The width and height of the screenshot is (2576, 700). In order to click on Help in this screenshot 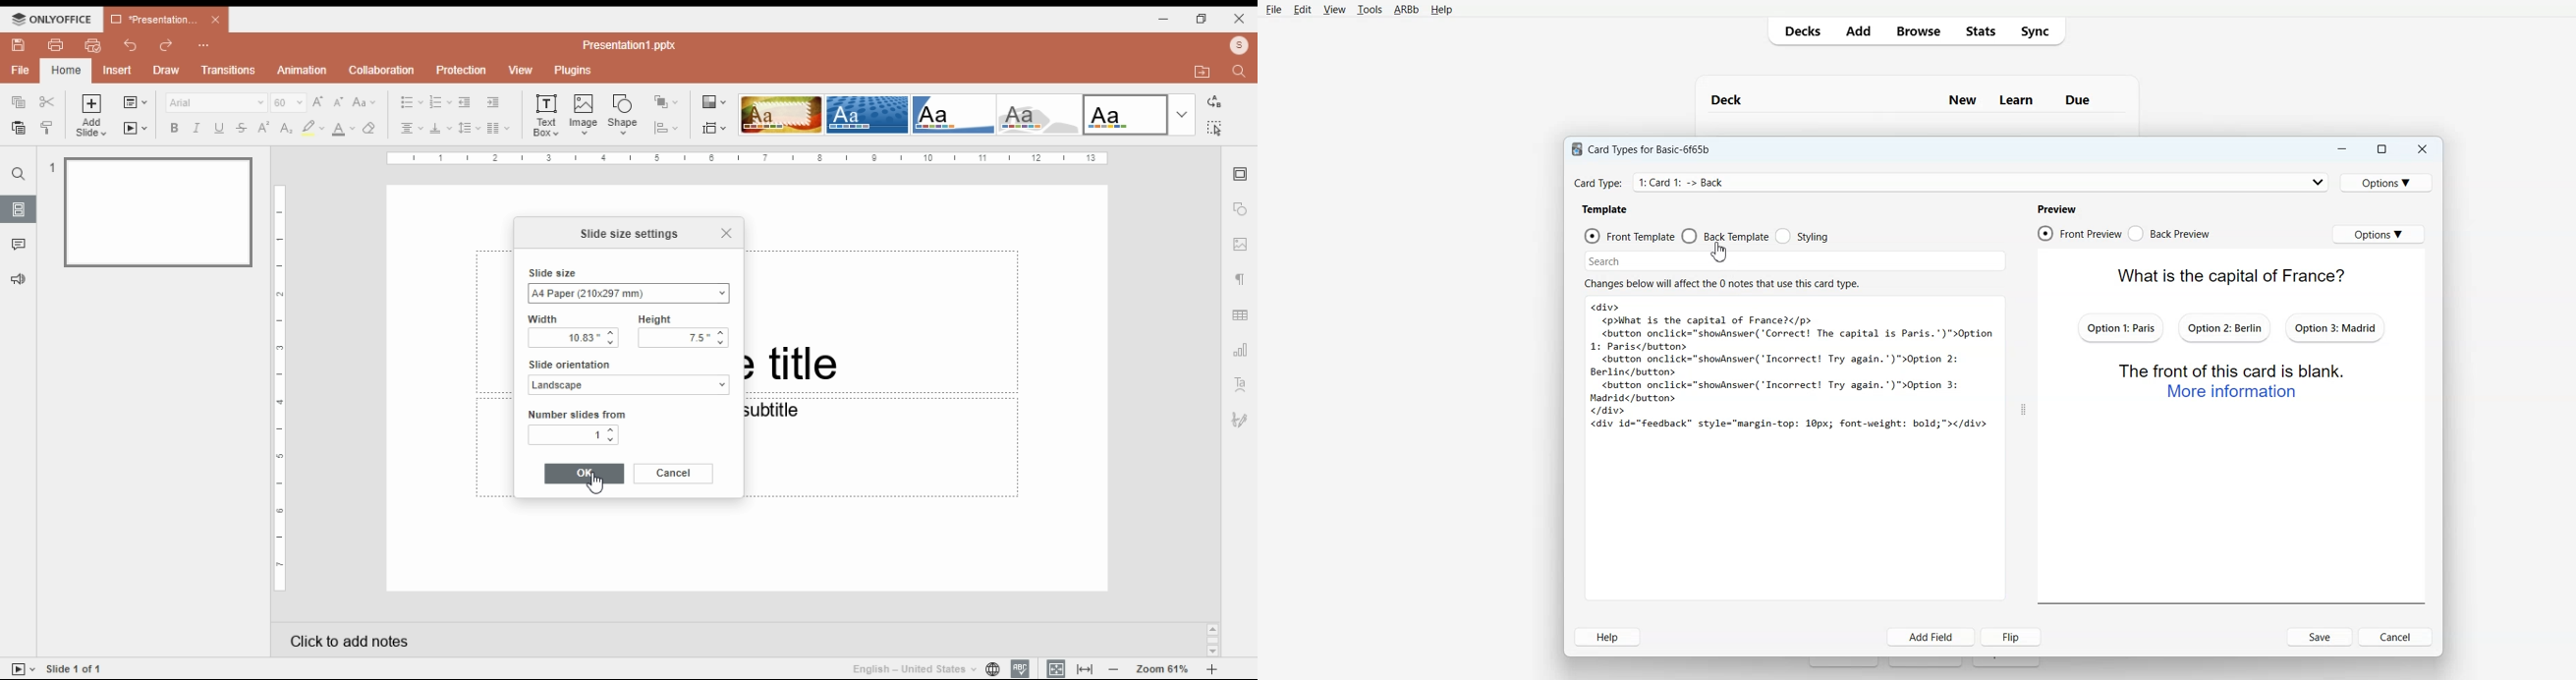, I will do `click(1440, 10)`.